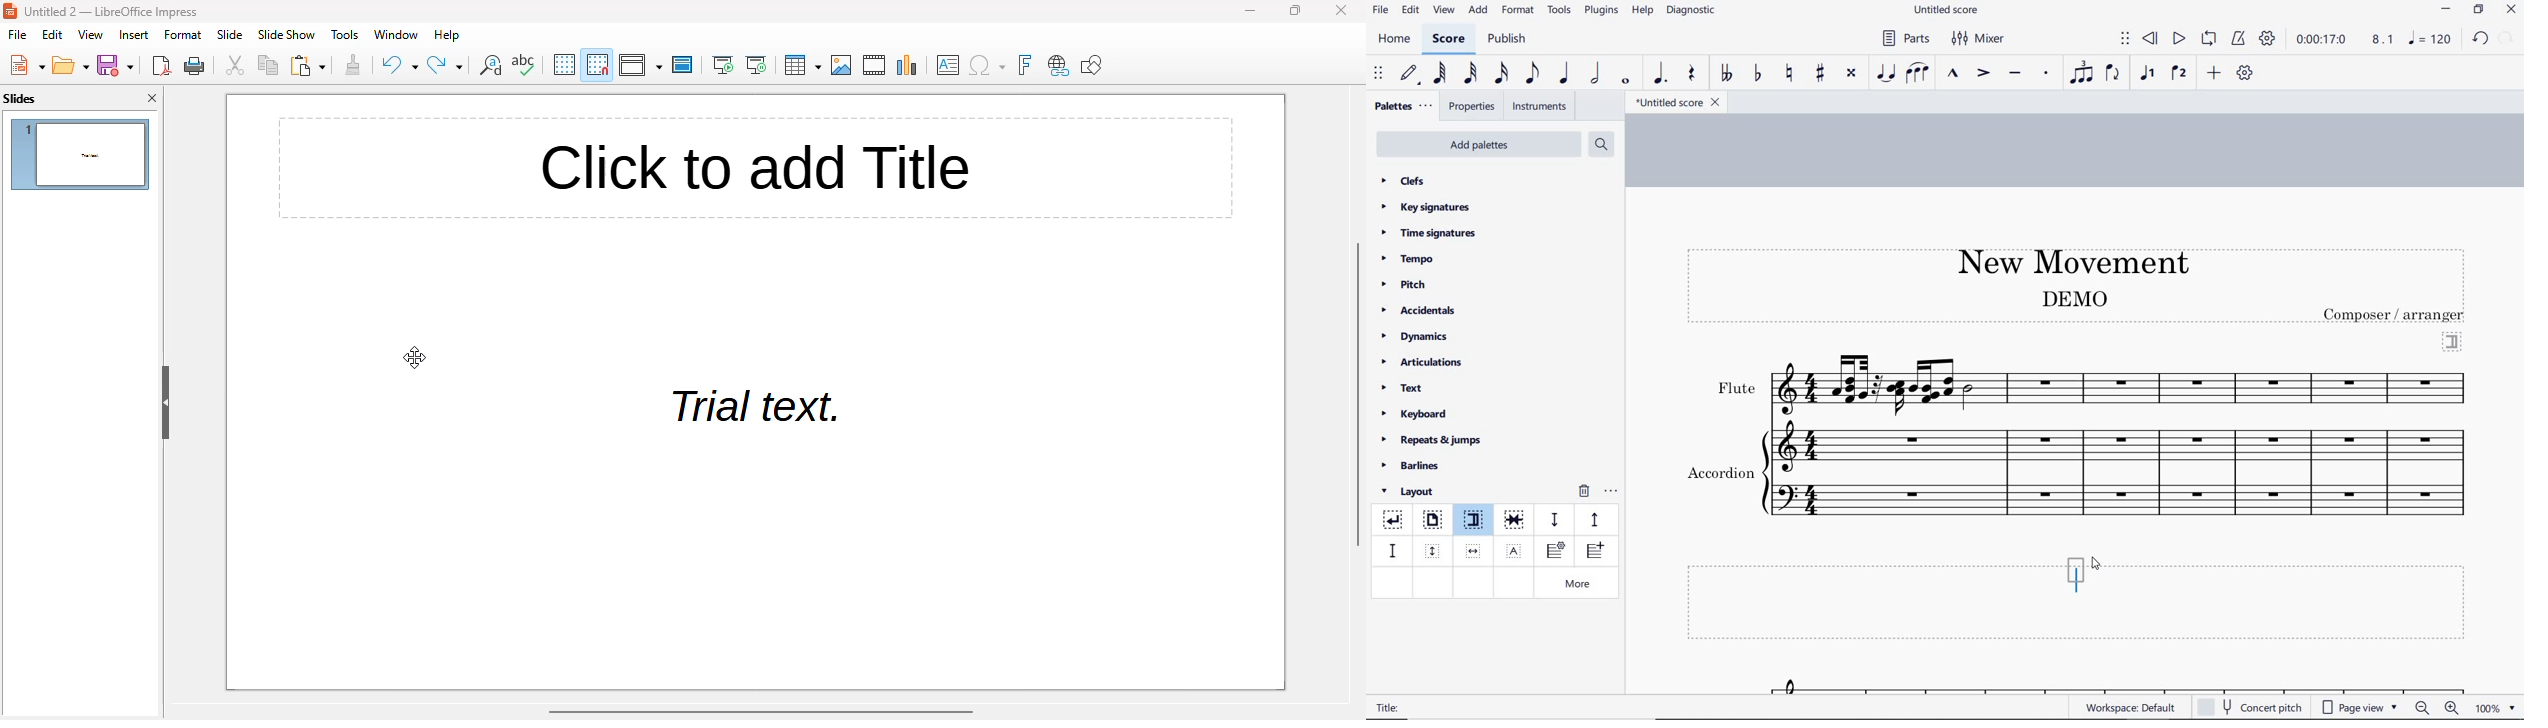 The width and height of the screenshot is (2548, 728). I want to click on Untitled 2 — LibreOffice Impress, so click(115, 12).